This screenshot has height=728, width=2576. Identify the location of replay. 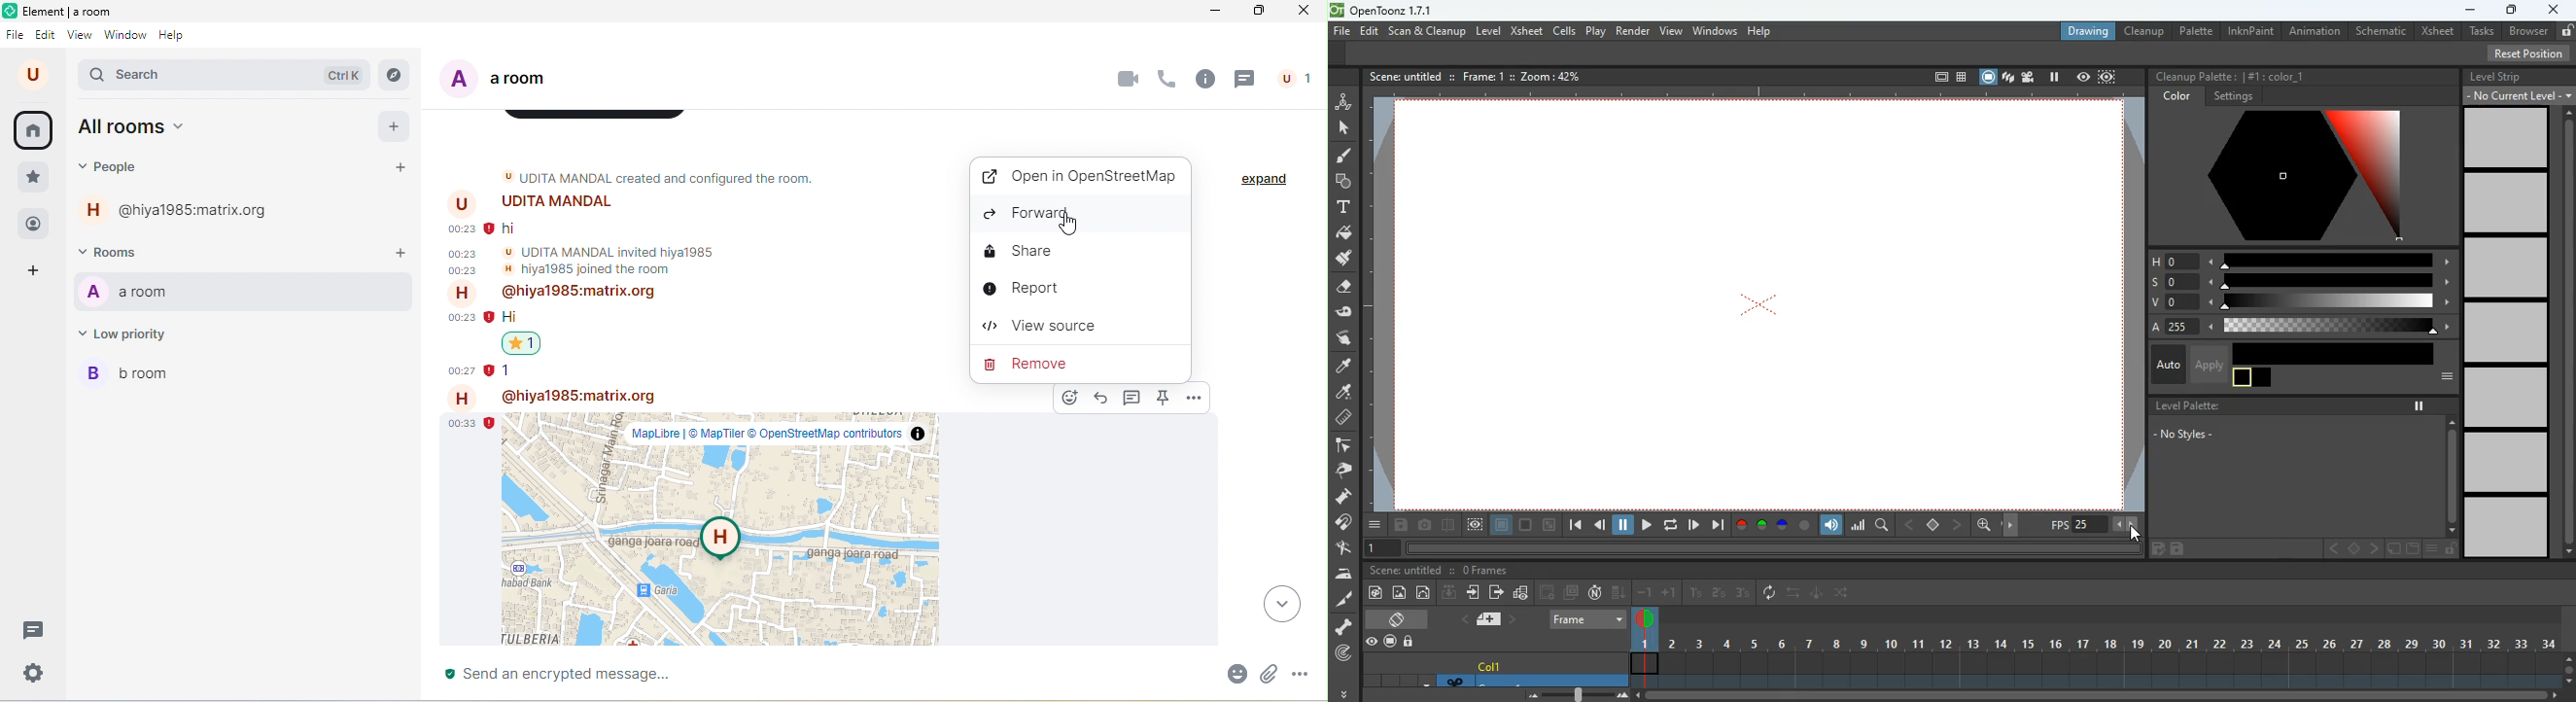
(1669, 526).